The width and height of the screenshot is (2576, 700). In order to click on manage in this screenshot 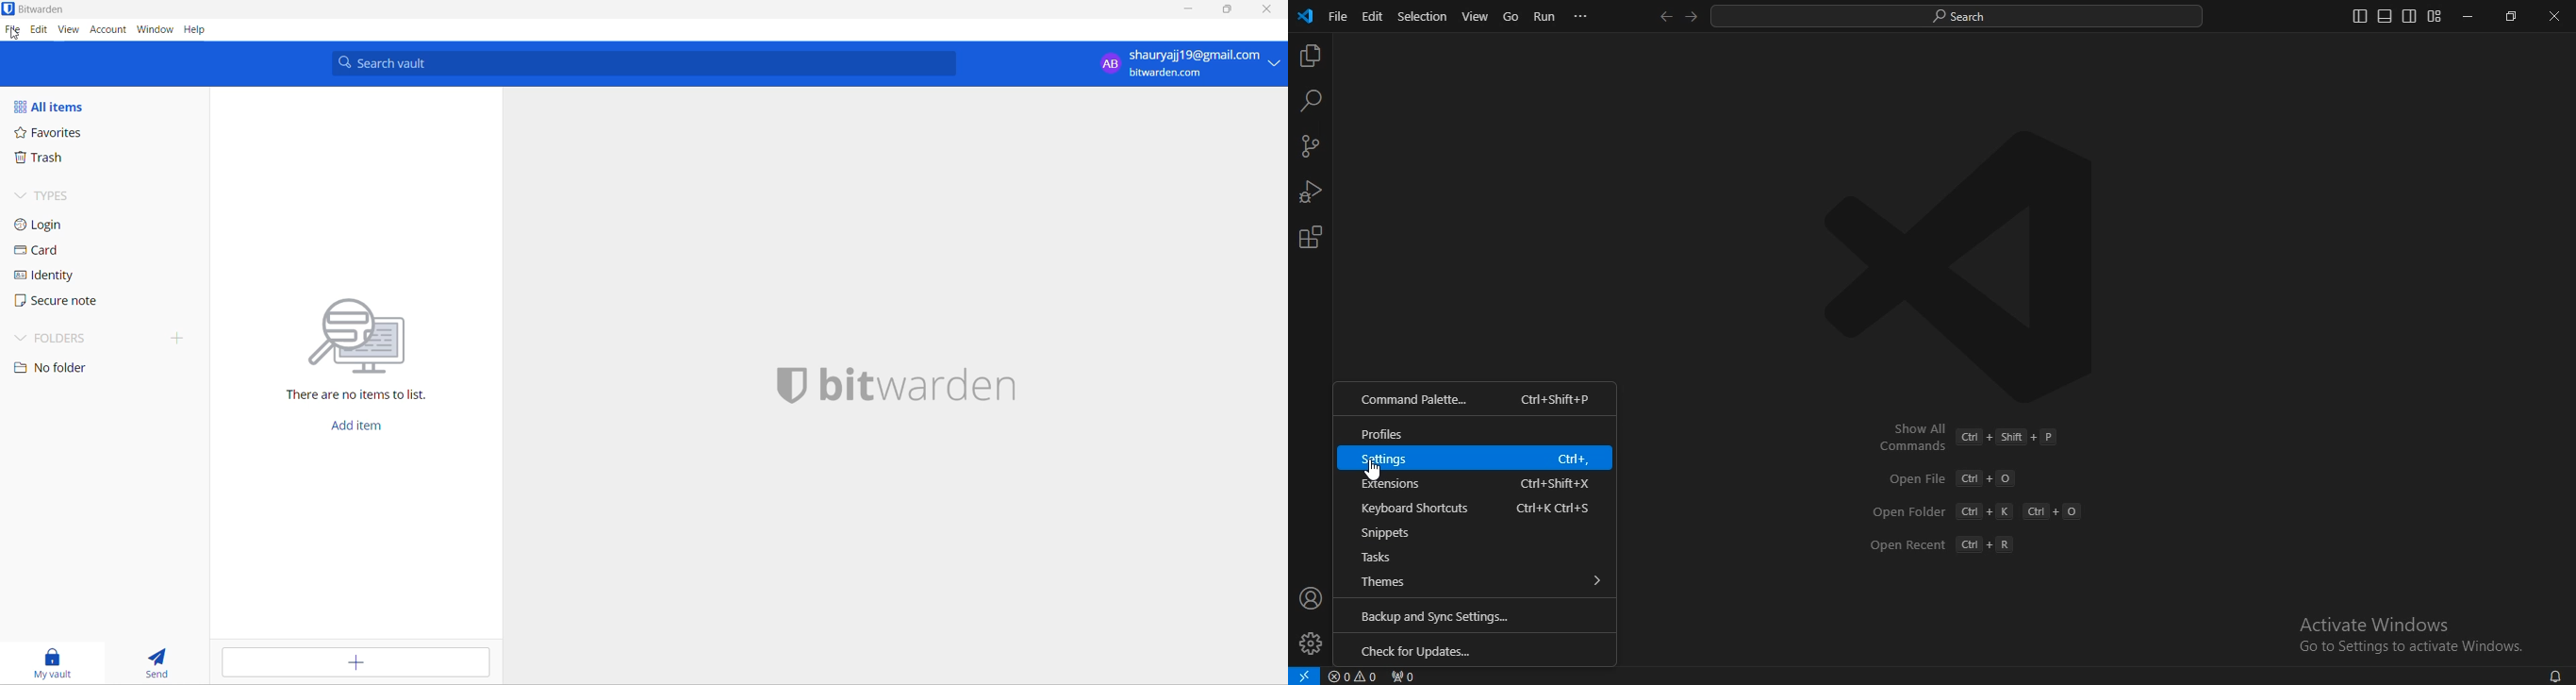, I will do `click(1313, 645)`.